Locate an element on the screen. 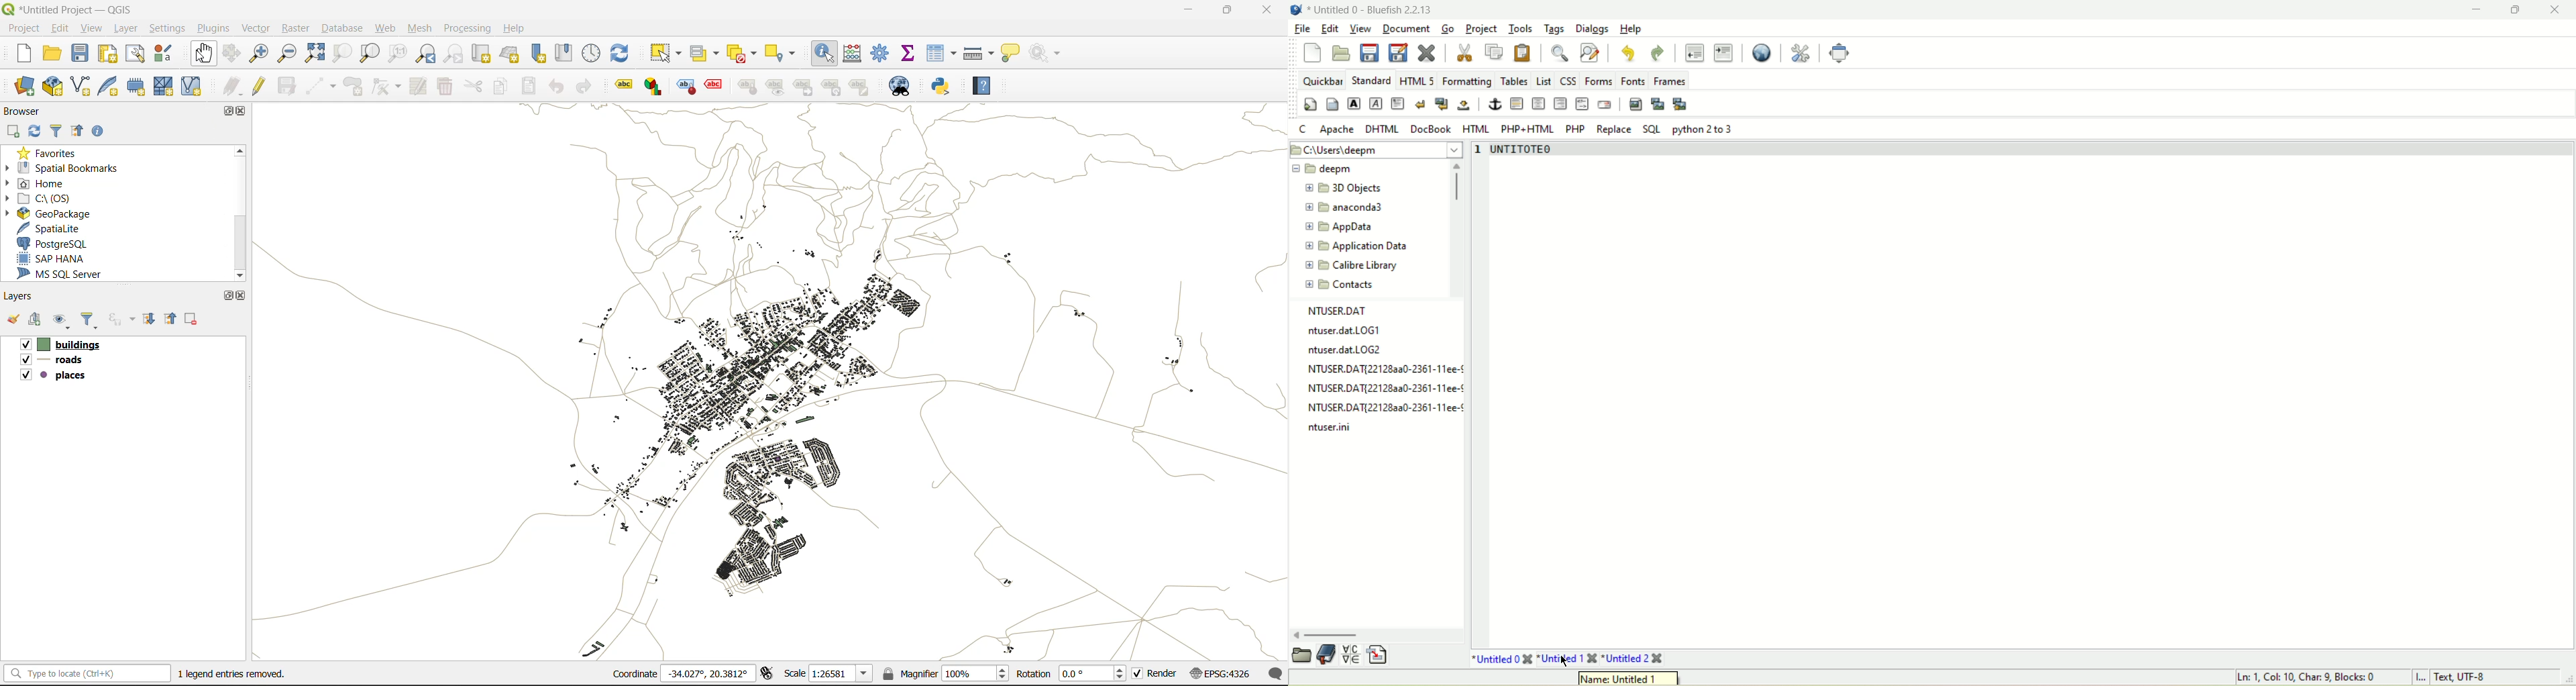 The width and height of the screenshot is (2576, 700). Tags is located at coordinates (1558, 30).